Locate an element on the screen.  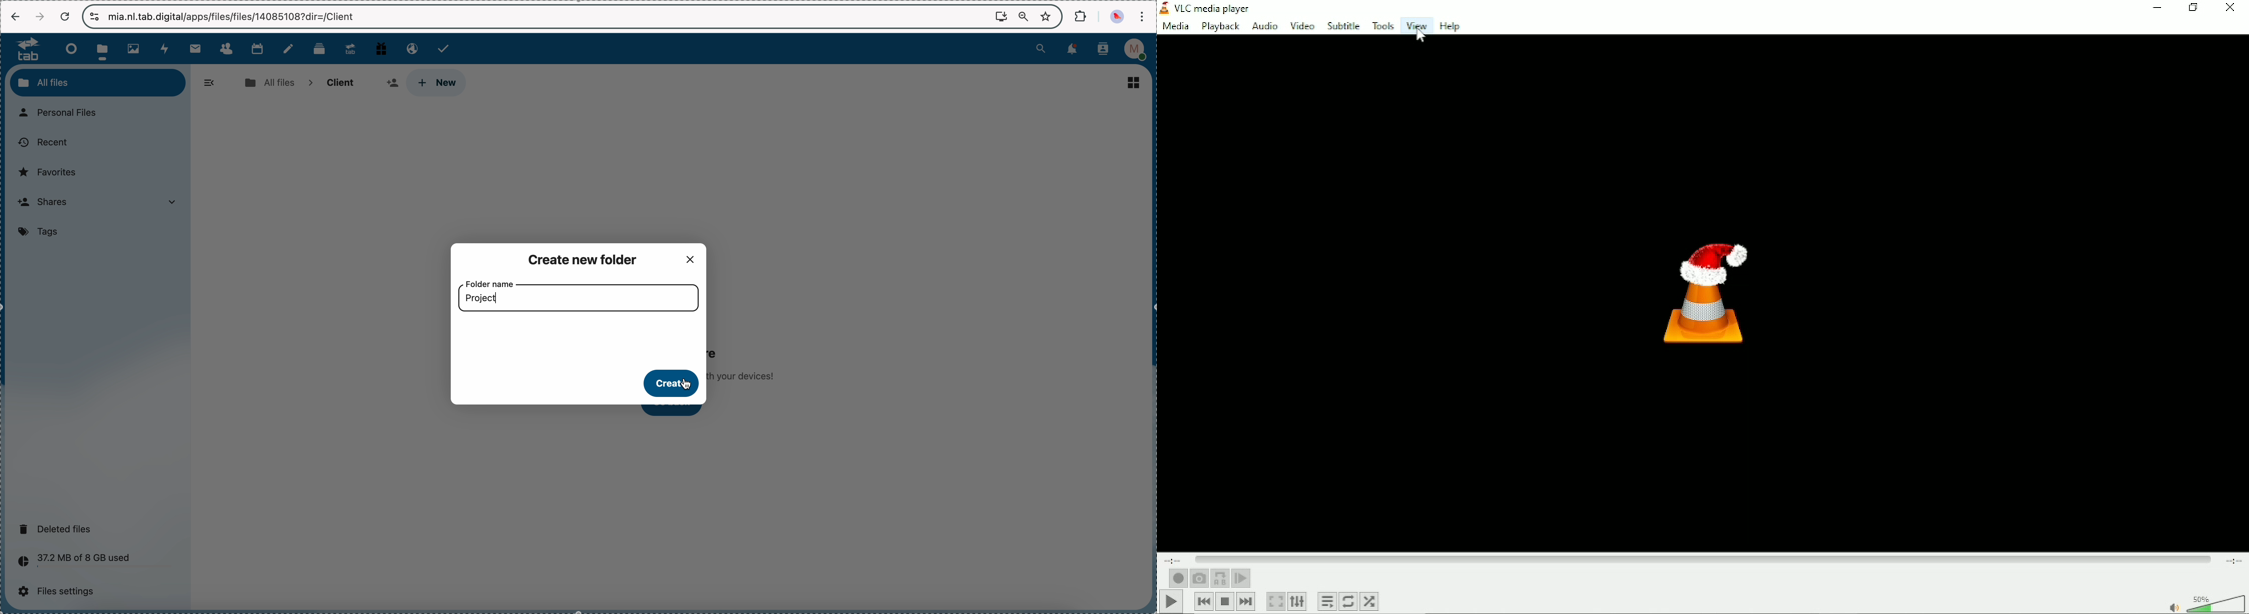
contacts is located at coordinates (1104, 50).